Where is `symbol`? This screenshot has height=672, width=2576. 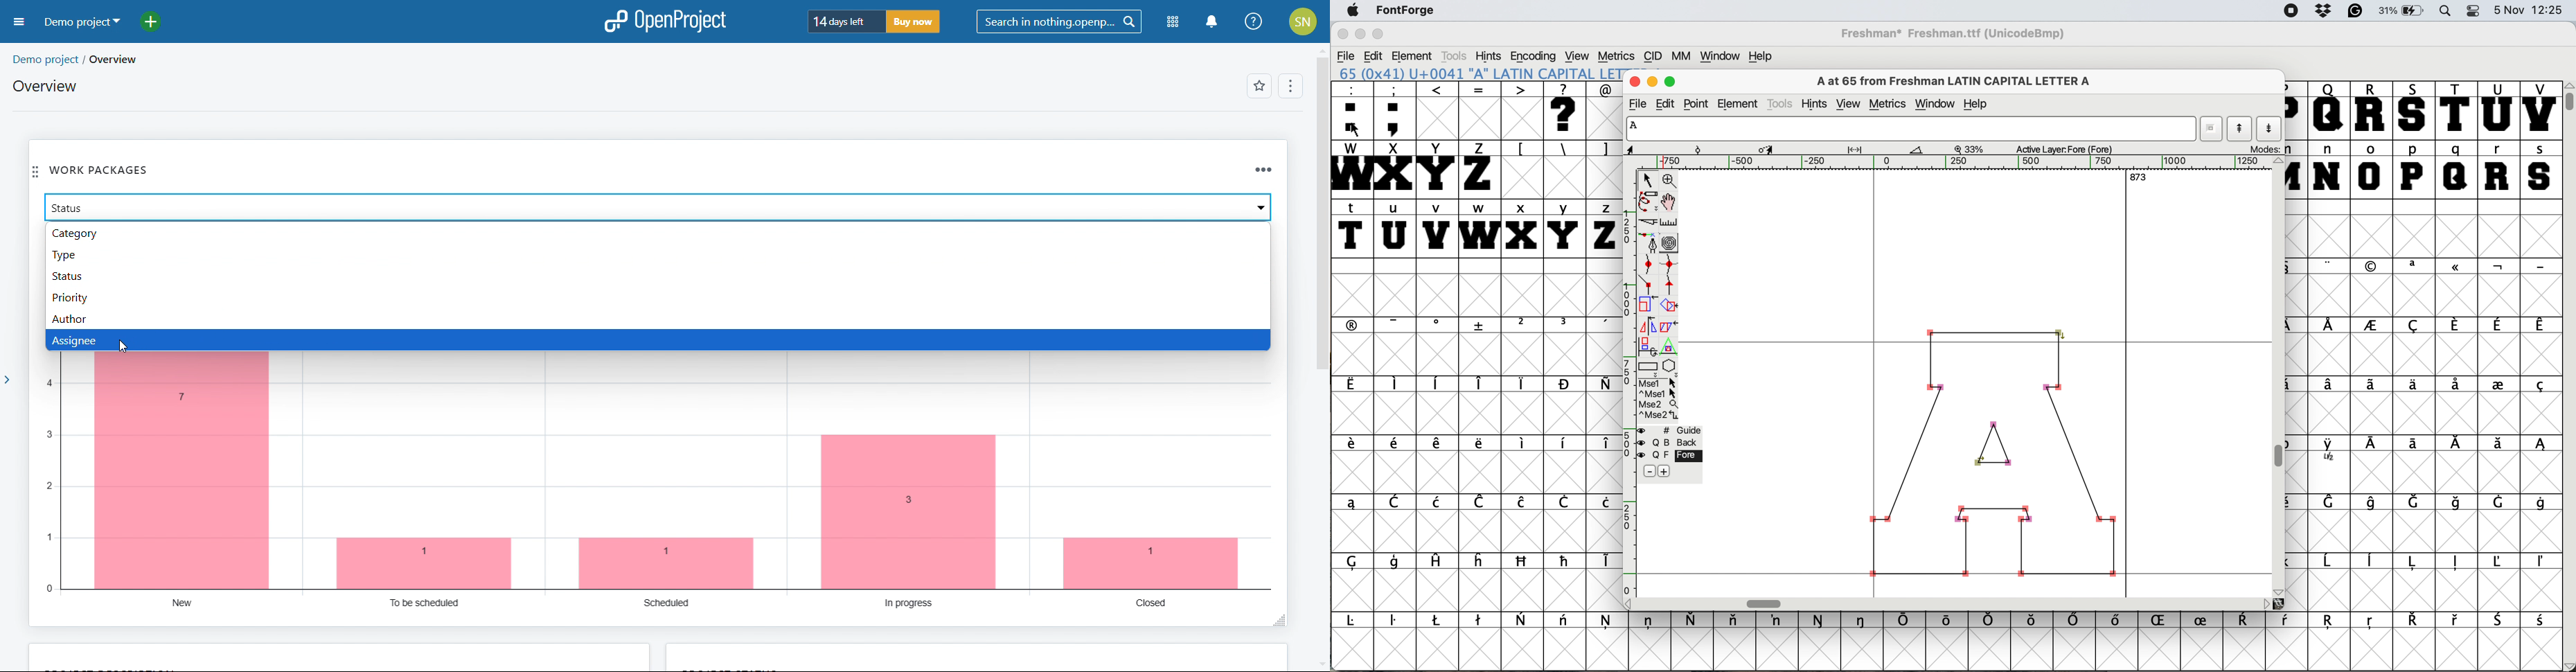
symbol is located at coordinates (1436, 562).